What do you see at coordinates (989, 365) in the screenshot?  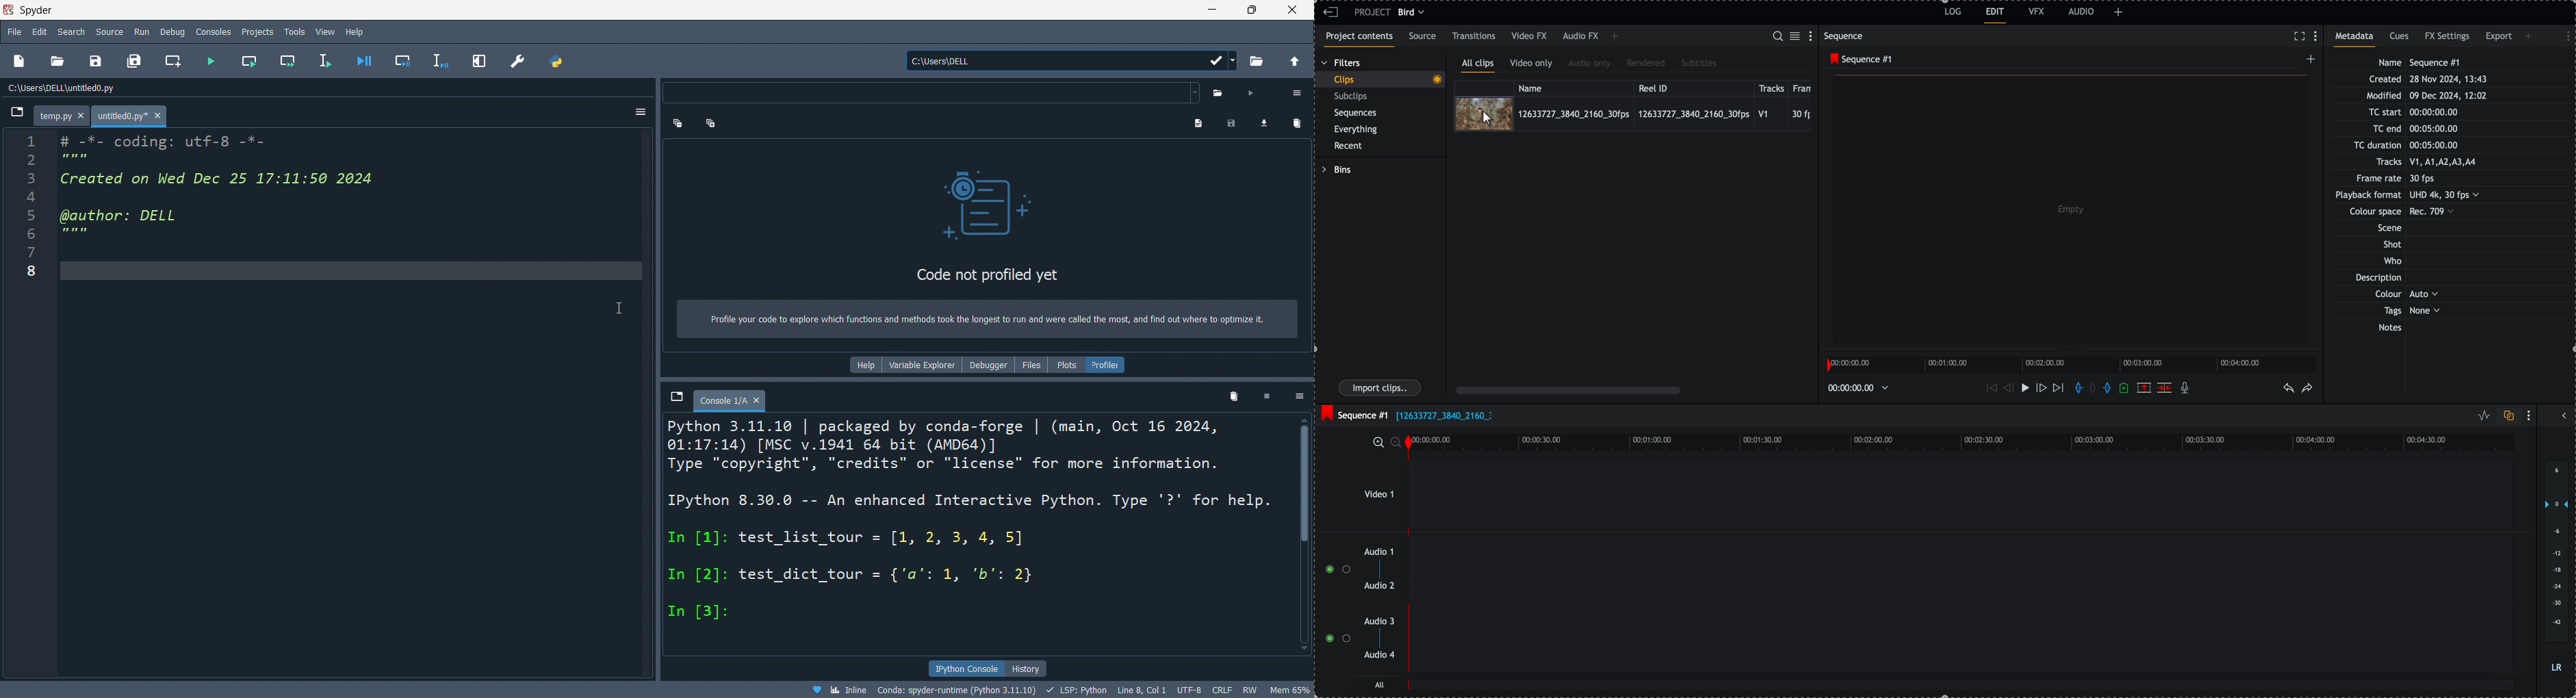 I see `debugger` at bounding box center [989, 365].